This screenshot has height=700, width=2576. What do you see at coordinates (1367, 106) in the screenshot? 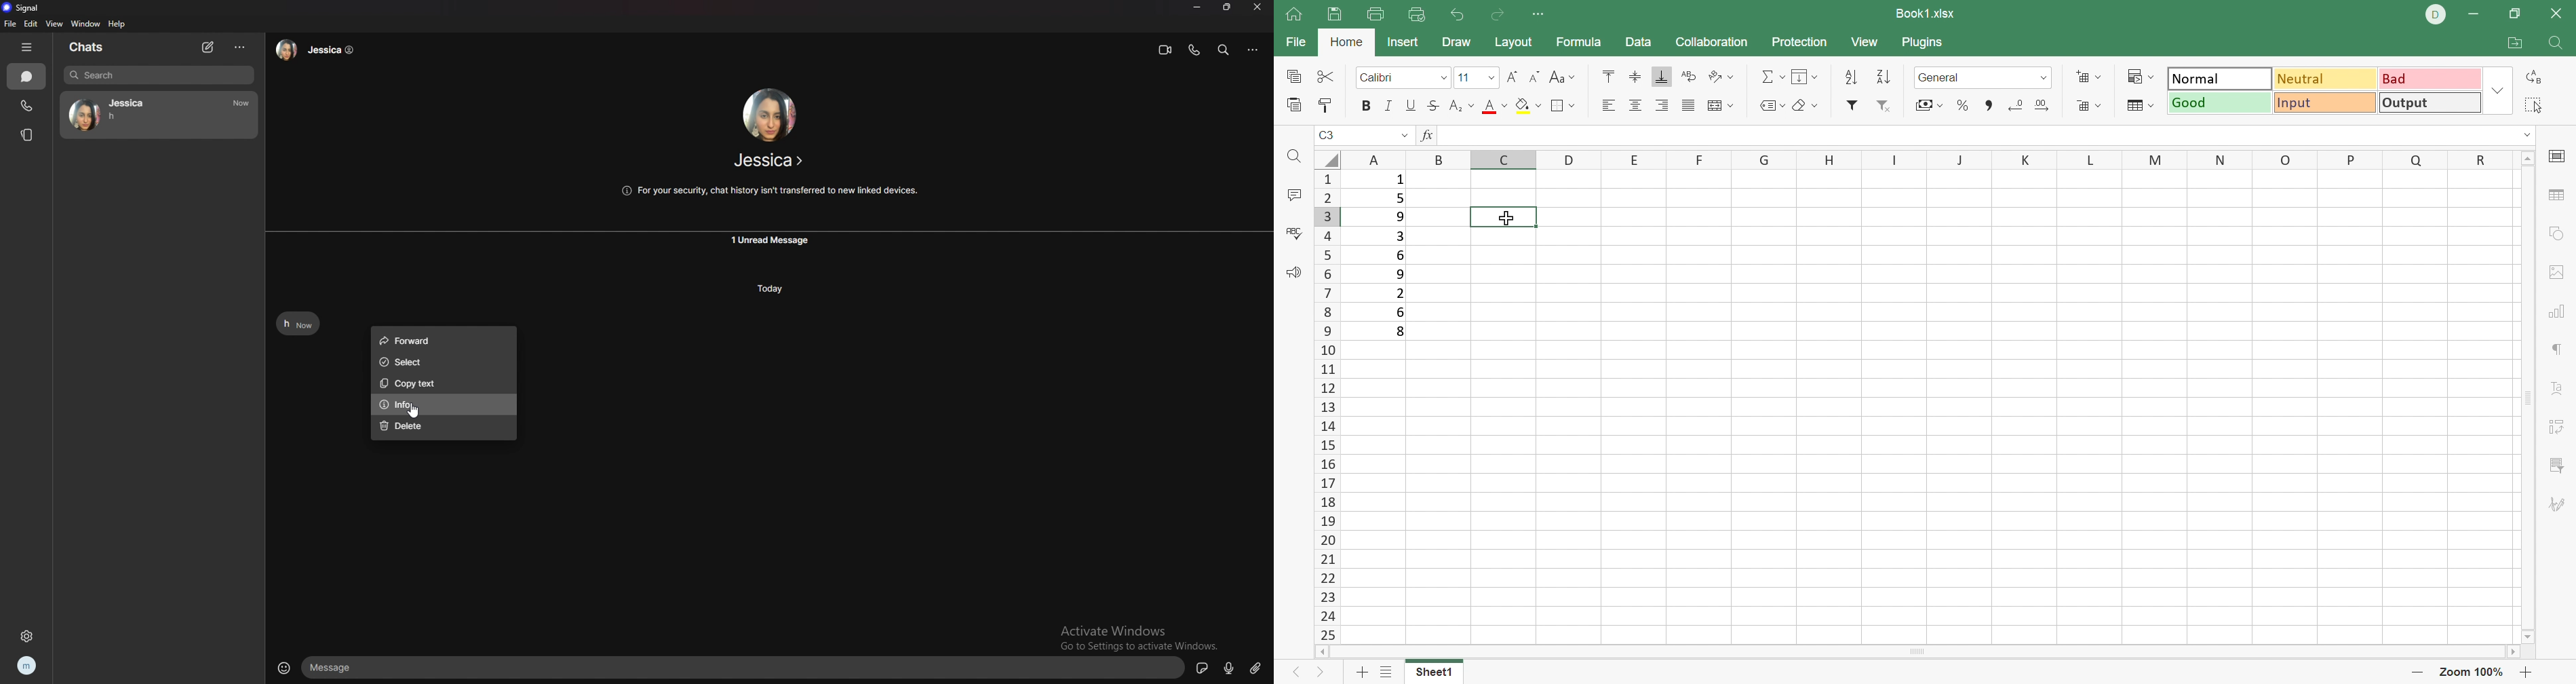
I see `Bold` at bounding box center [1367, 106].